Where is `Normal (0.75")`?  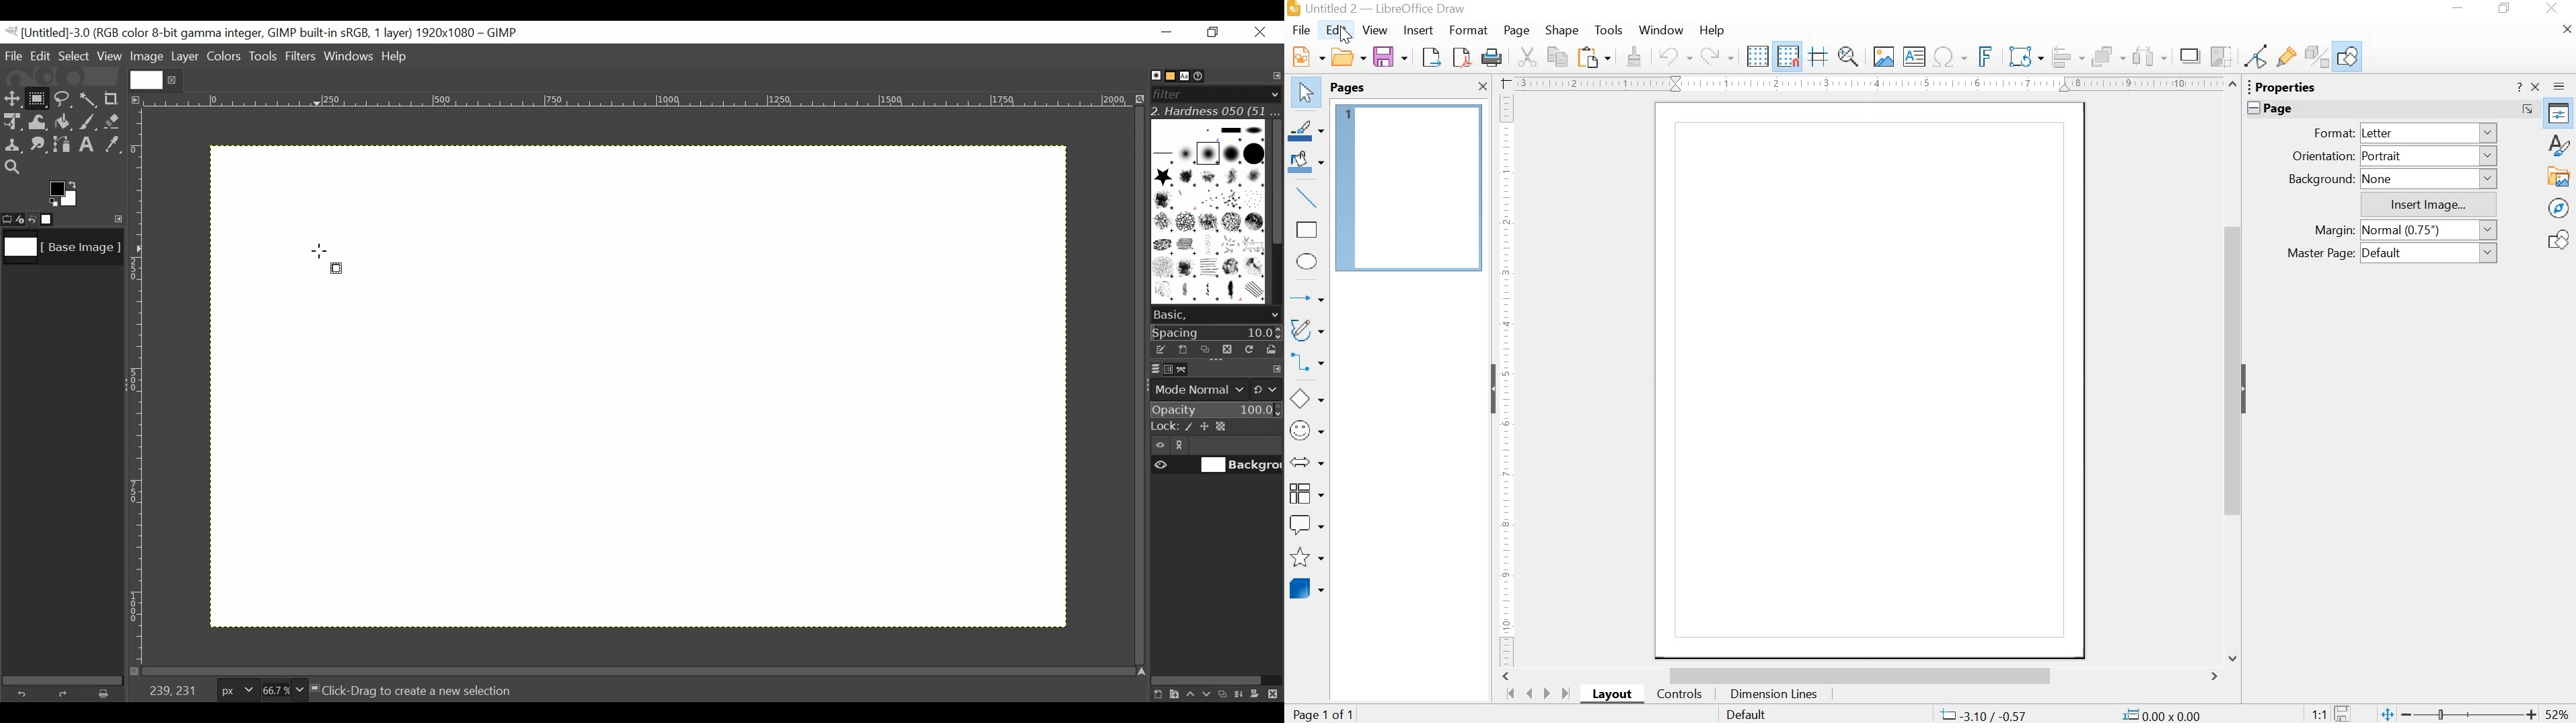
Normal (0.75") is located at coordinates (2429, 230).